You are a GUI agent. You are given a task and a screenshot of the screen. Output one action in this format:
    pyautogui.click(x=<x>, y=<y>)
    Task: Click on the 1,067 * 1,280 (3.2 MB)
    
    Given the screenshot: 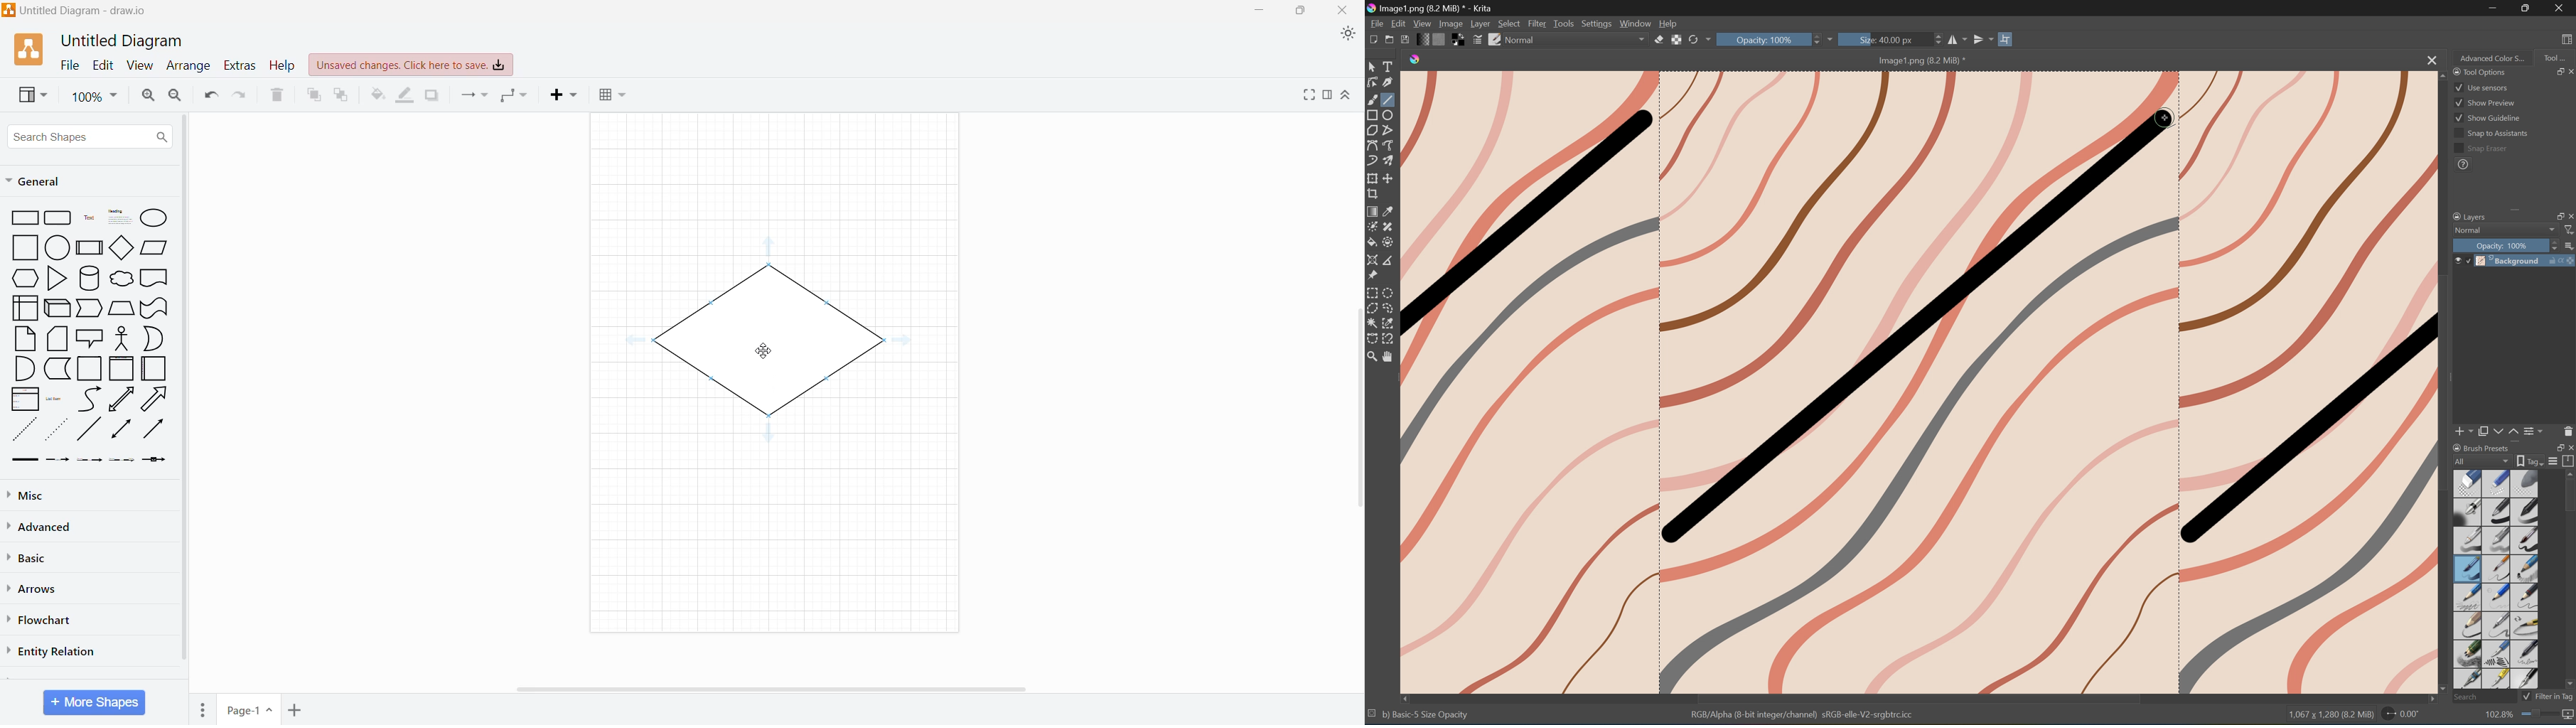 What is the action you would take?
    pyautogui.click(x=2330, y=716)
    